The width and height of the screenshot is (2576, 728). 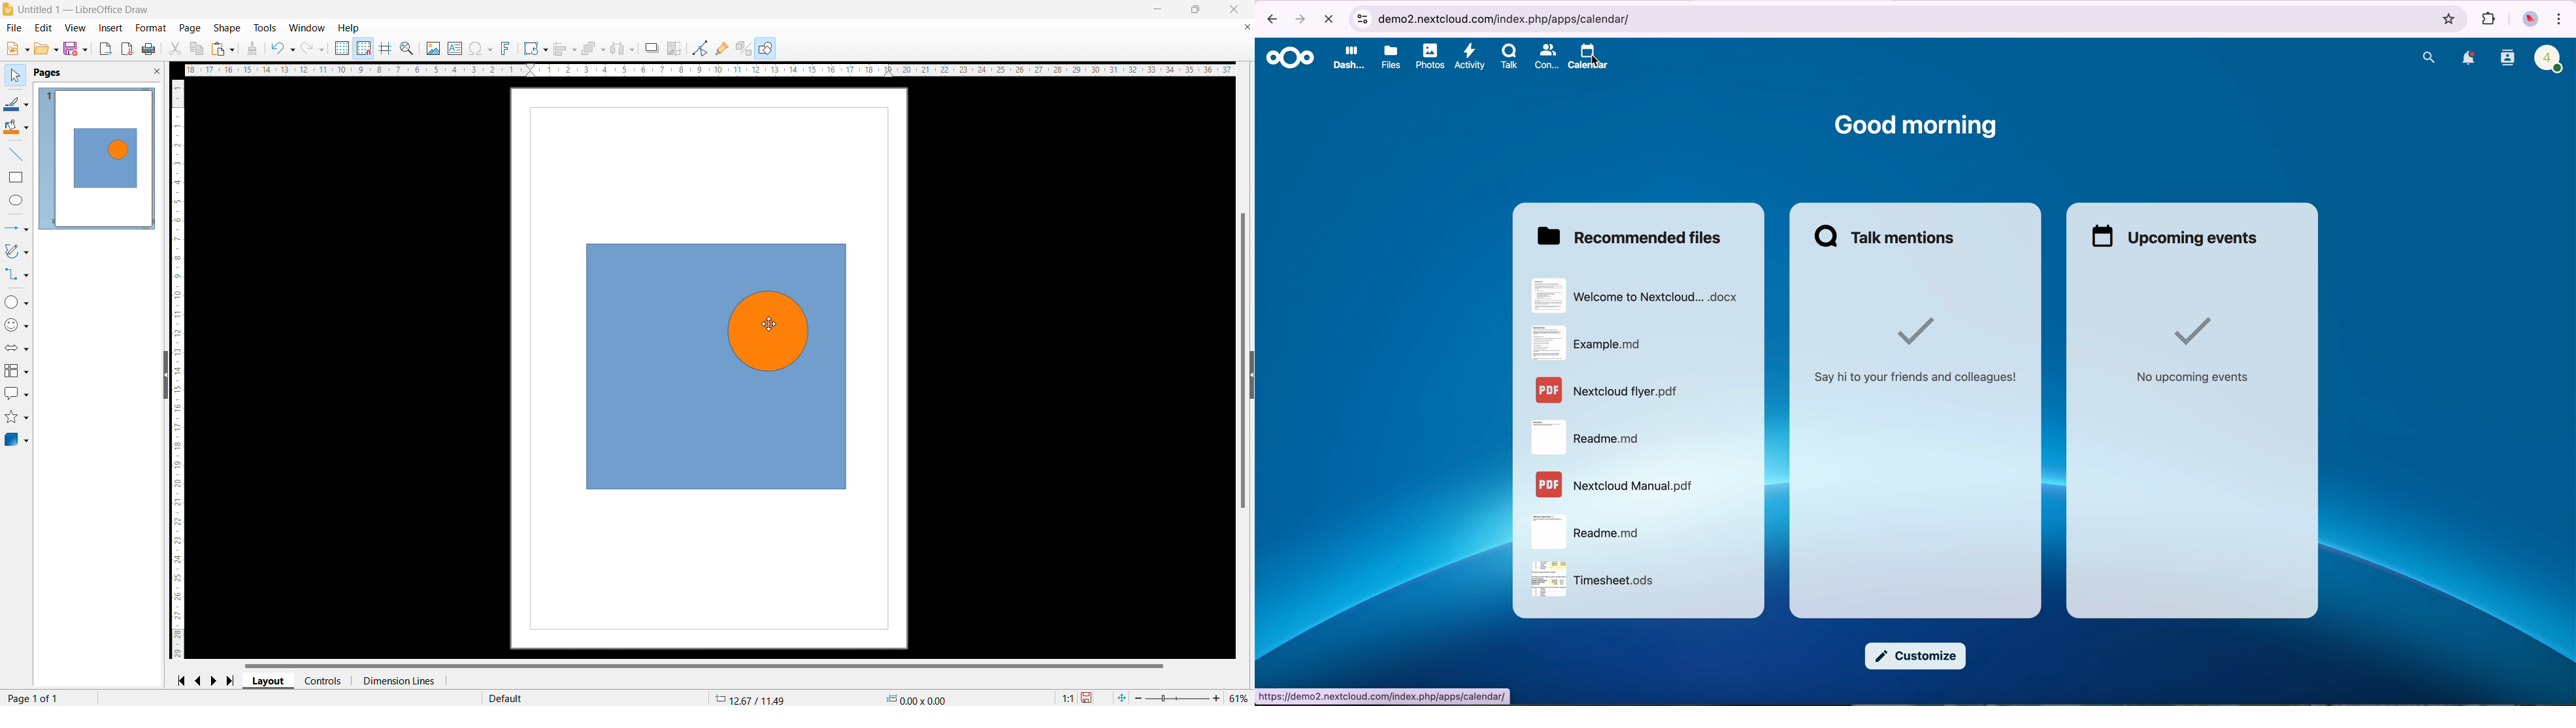 I want to click on pages, so click(x=48, y=73).